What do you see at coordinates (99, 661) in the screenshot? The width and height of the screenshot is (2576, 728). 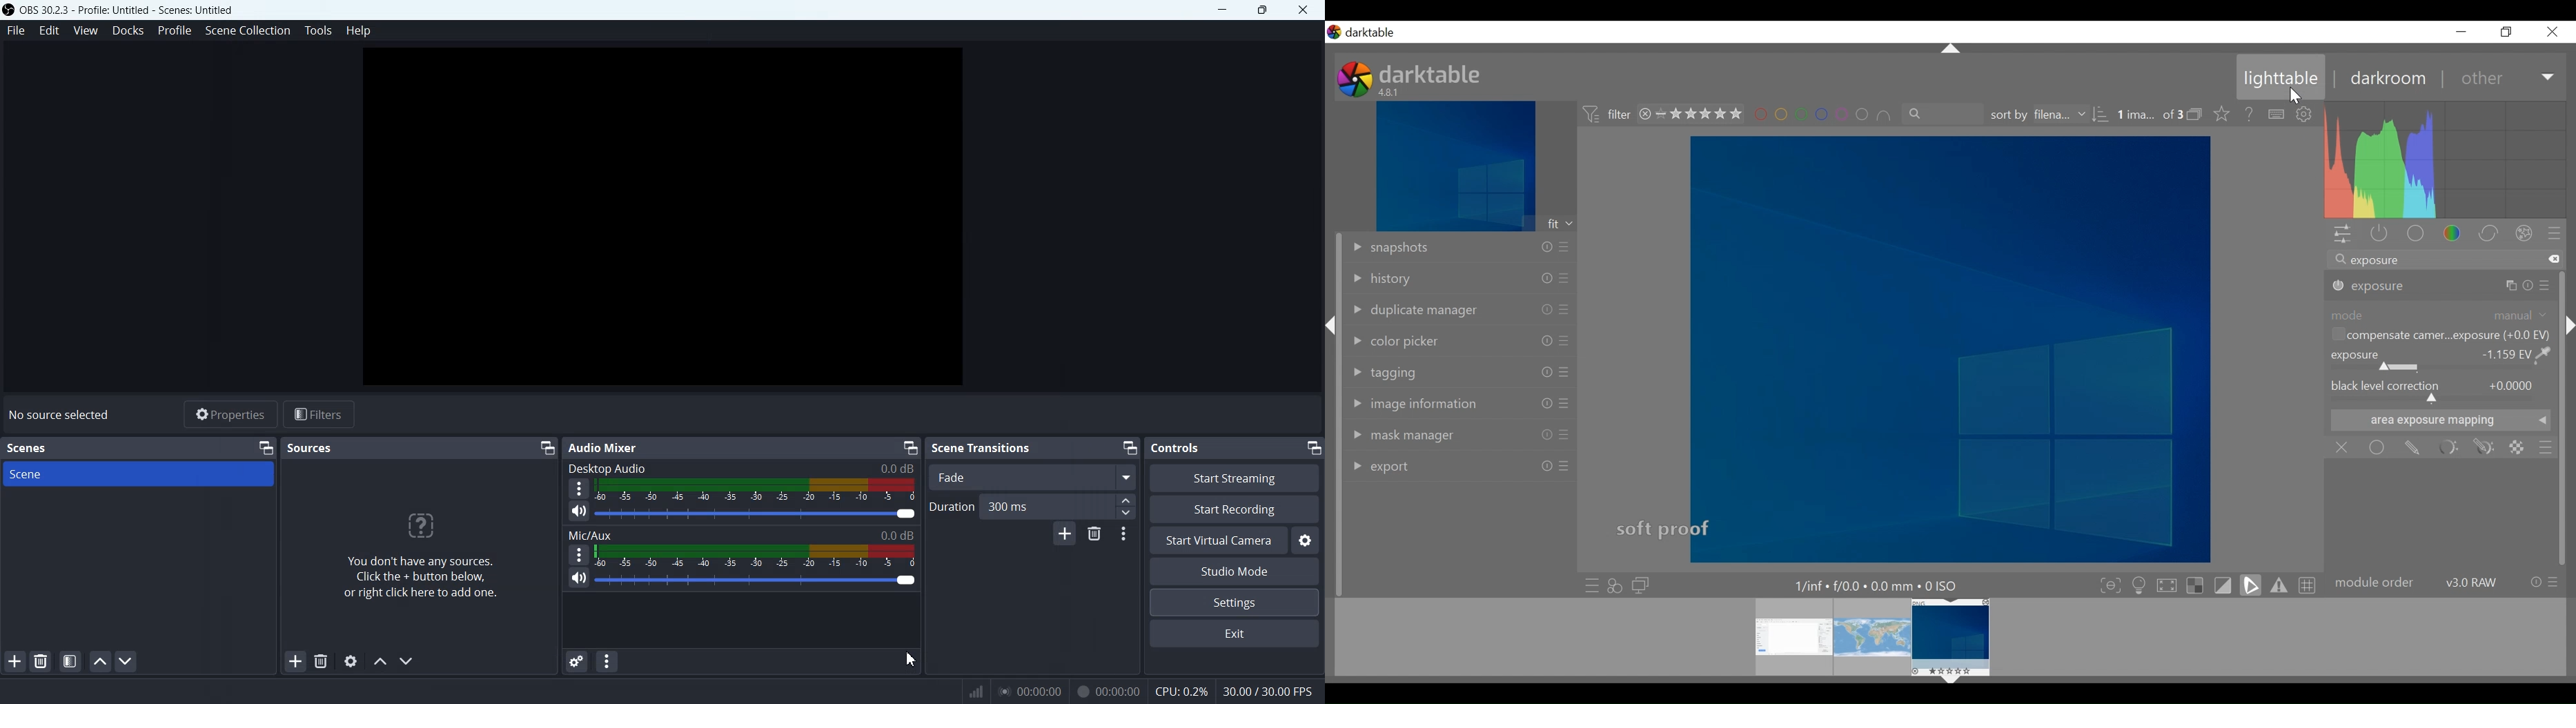 I see `Move scene up` at bounding box center [99, 661].